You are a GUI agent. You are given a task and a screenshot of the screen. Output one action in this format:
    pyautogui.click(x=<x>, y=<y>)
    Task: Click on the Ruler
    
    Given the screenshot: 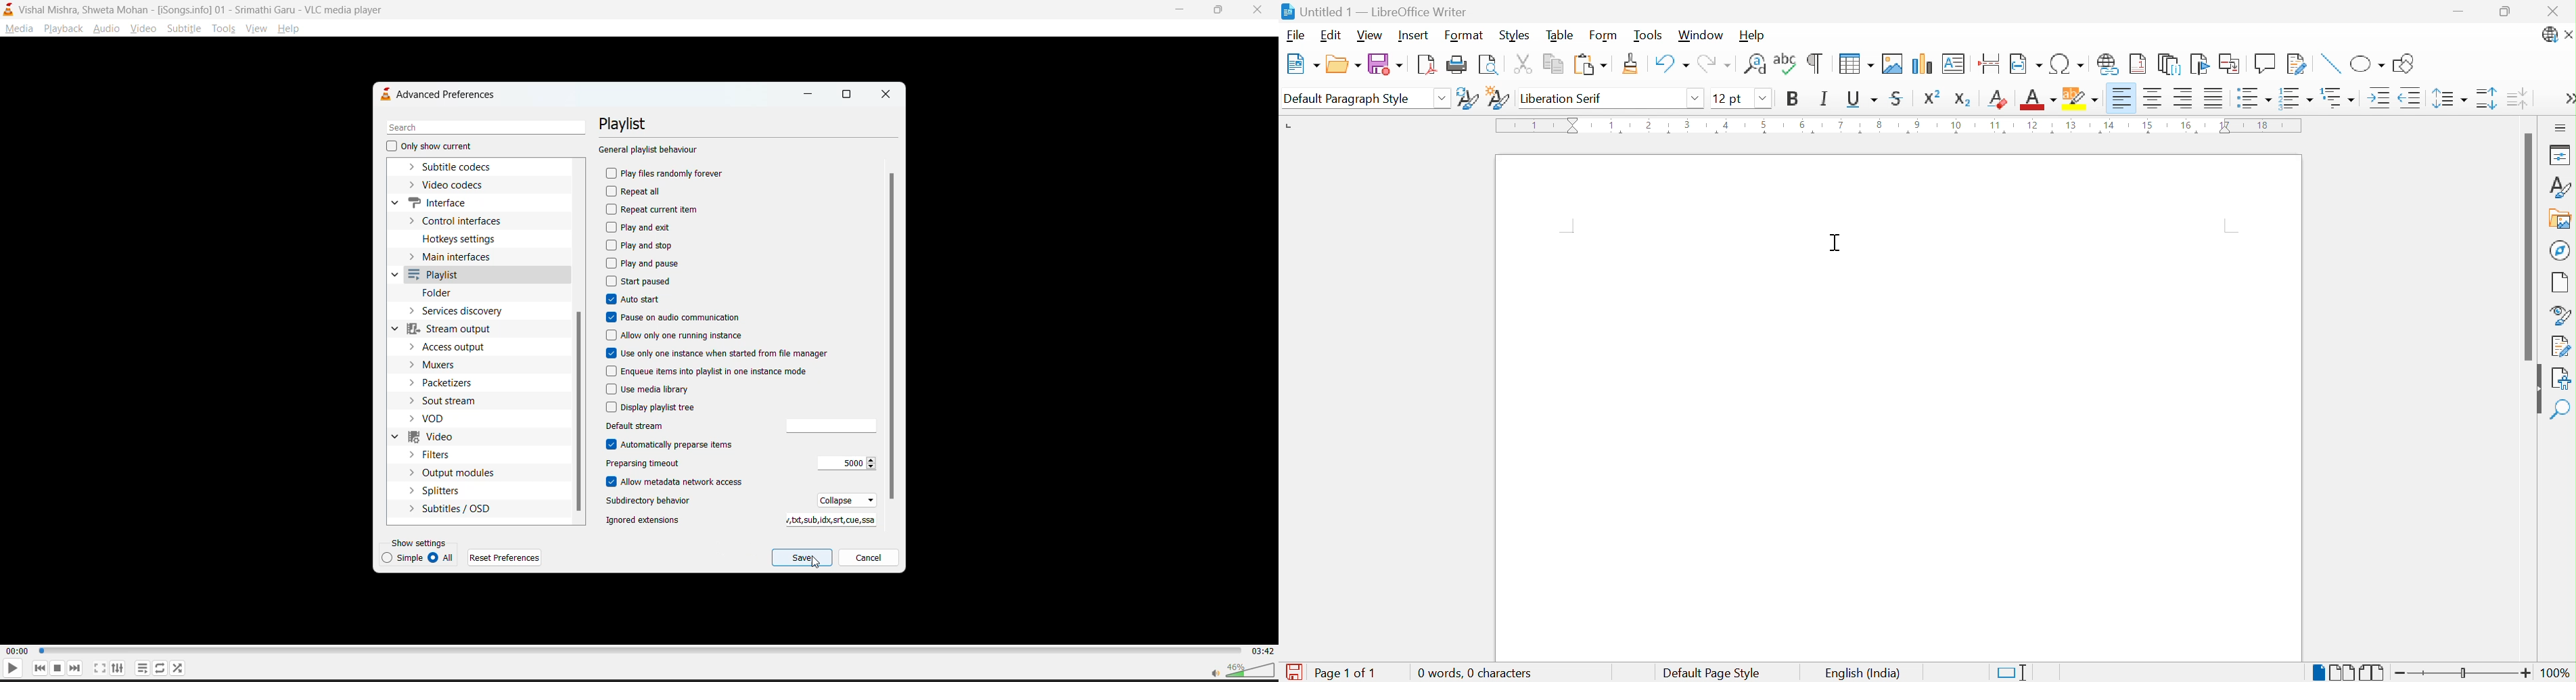 What is the action you would take?
    pyautogui.click(x=1903, y=125)
    